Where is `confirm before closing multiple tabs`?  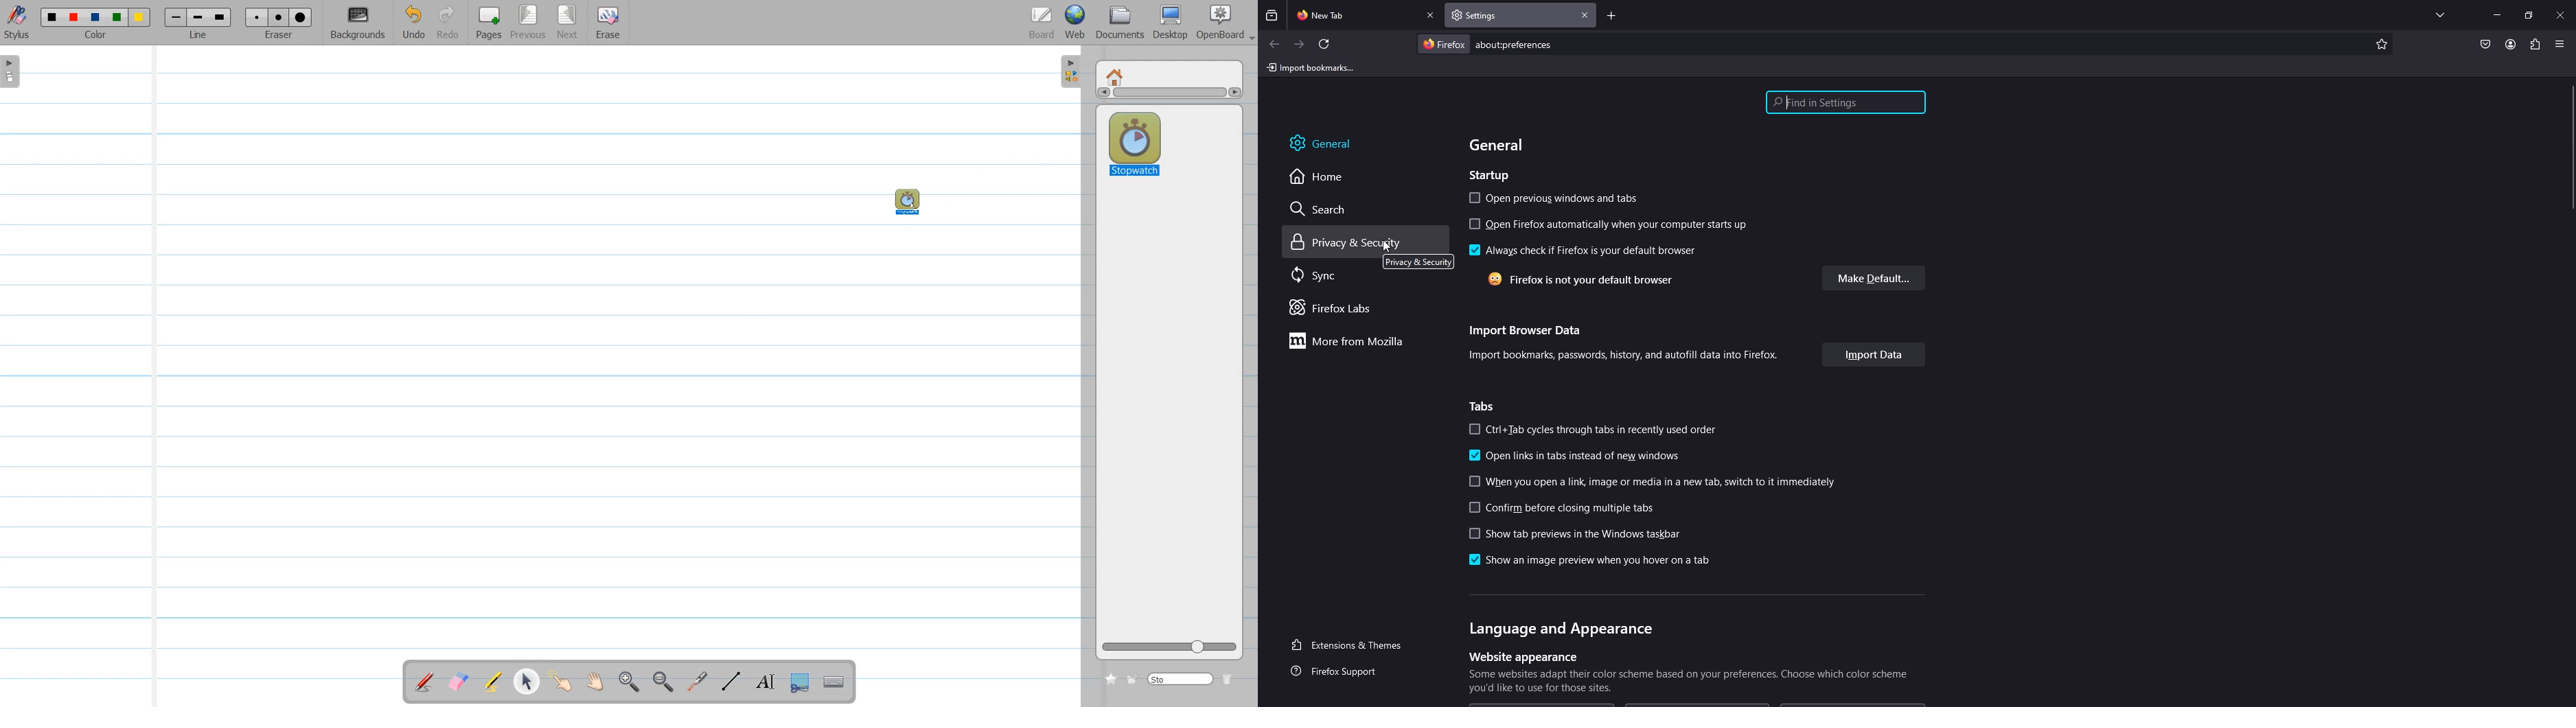 confirm before closing multiple tabs is located at coordinates (1565, 509).